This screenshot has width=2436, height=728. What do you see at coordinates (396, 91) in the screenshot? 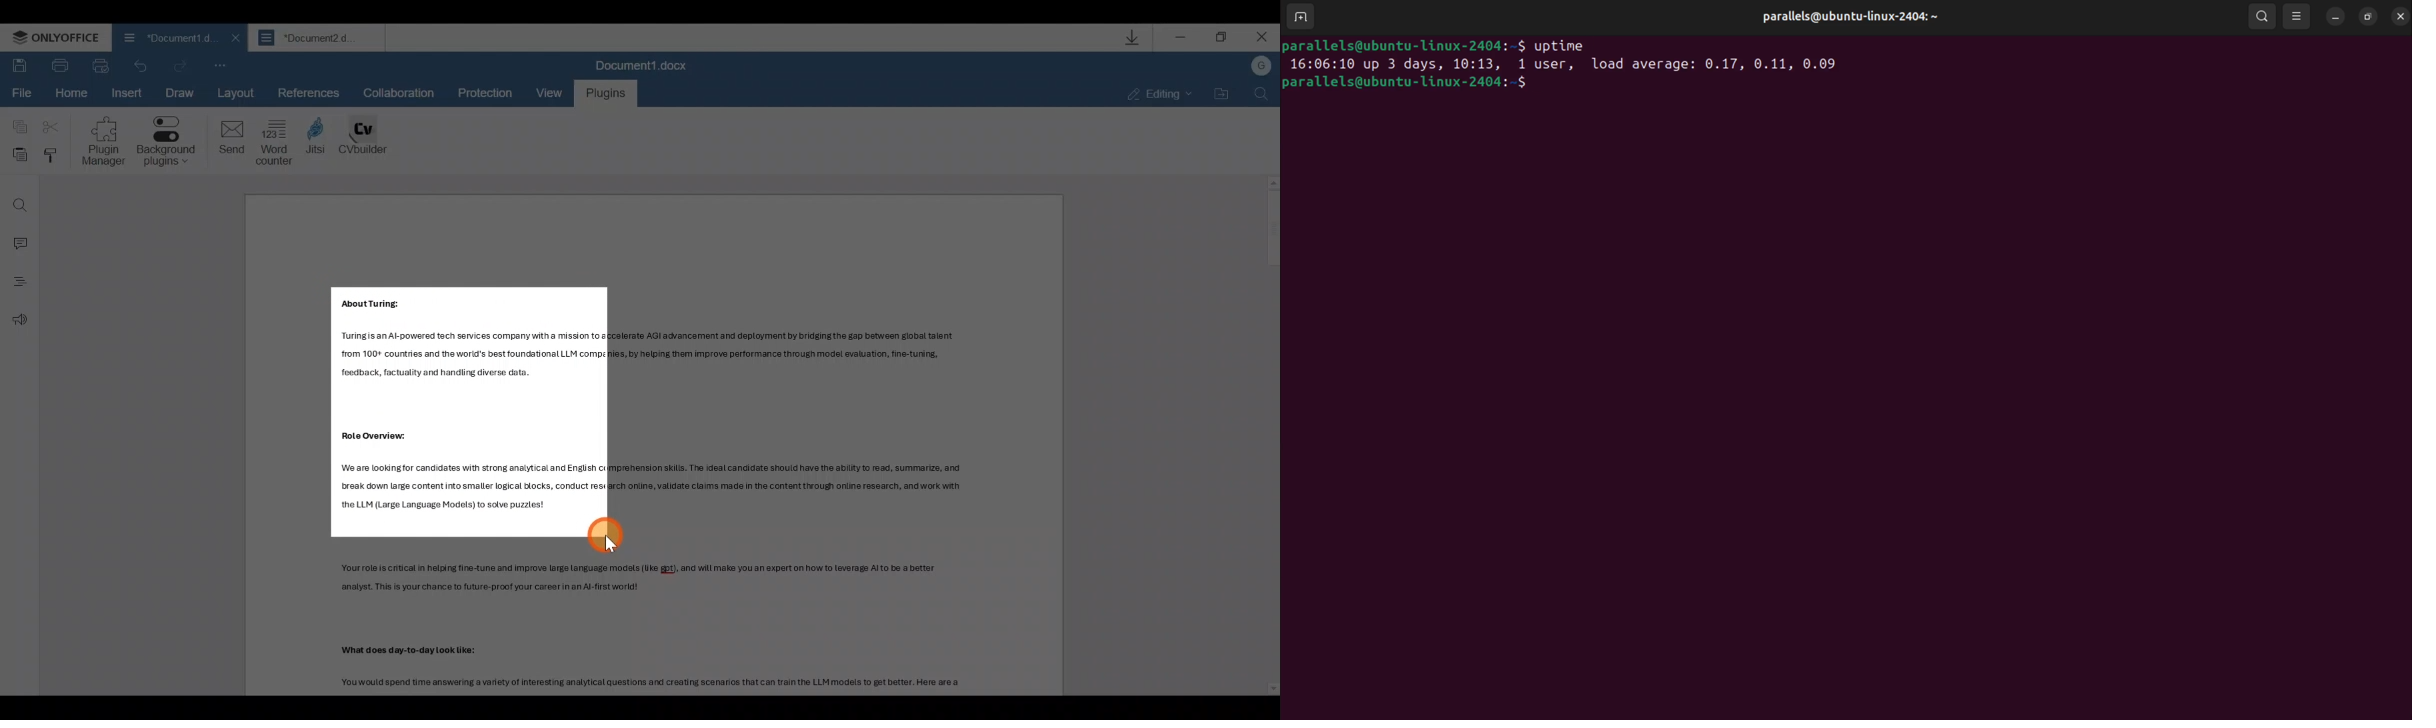
I see `Collaboration` at bounding box center [396, 91].